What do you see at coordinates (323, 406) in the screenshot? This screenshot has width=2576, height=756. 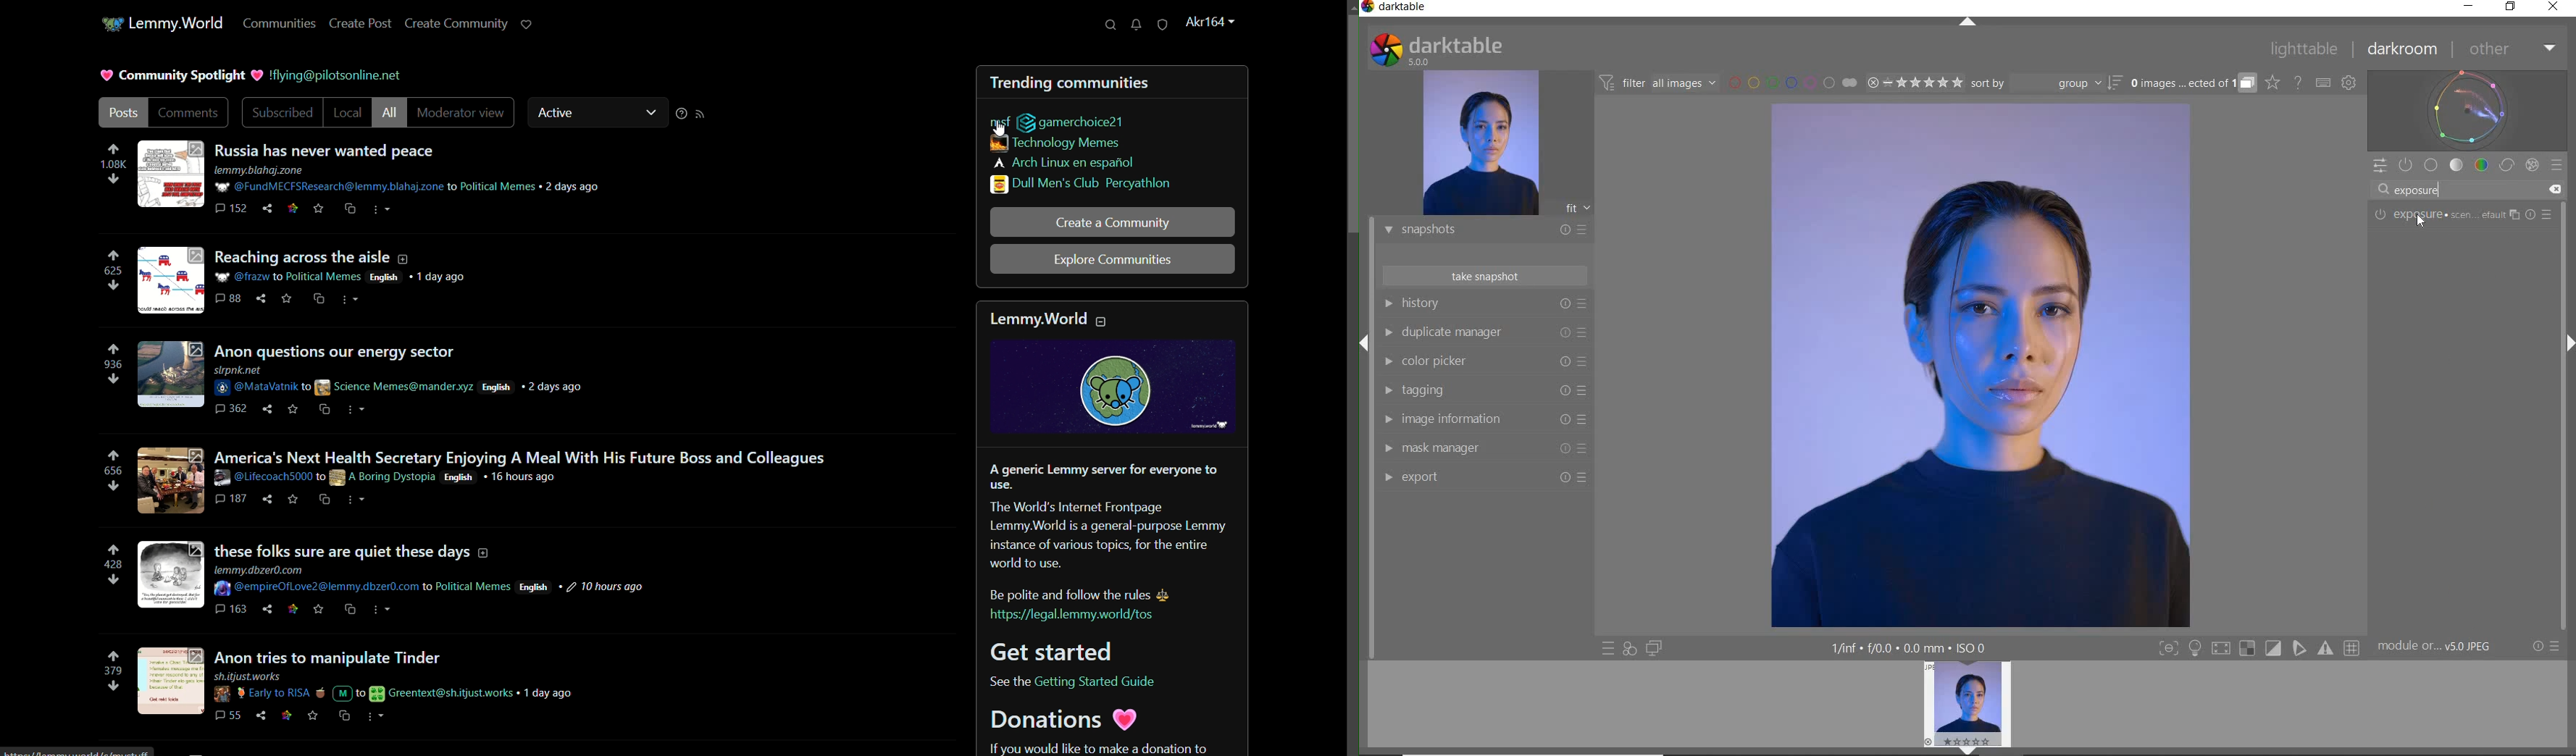 I see `cs` at bounding box center [323, 406].